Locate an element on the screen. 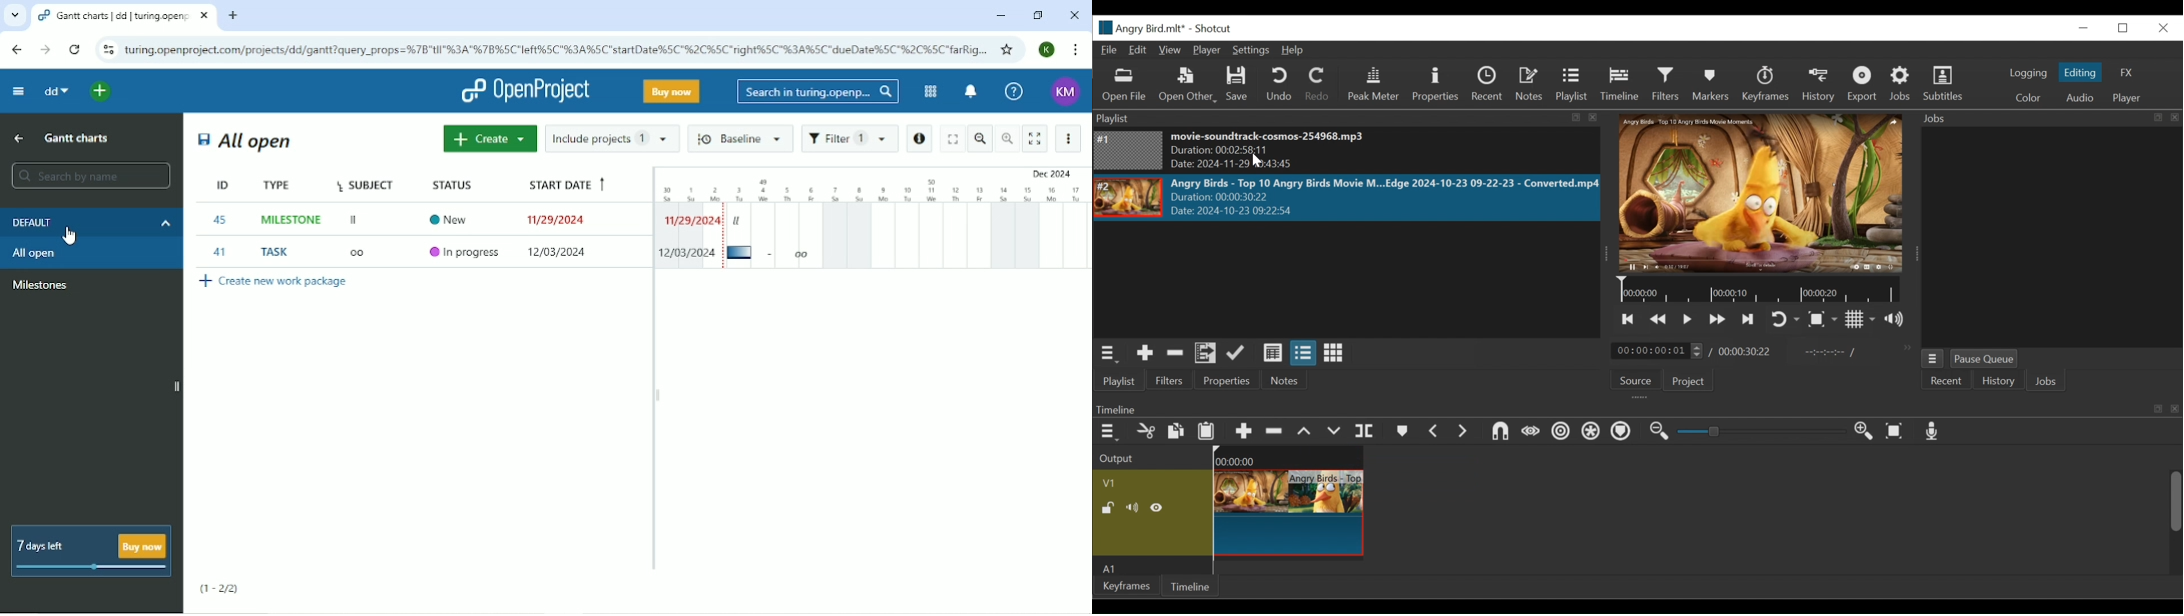 The image size is (2184, 616). Add the source to the playlist is located at coordinates (1145, 353).